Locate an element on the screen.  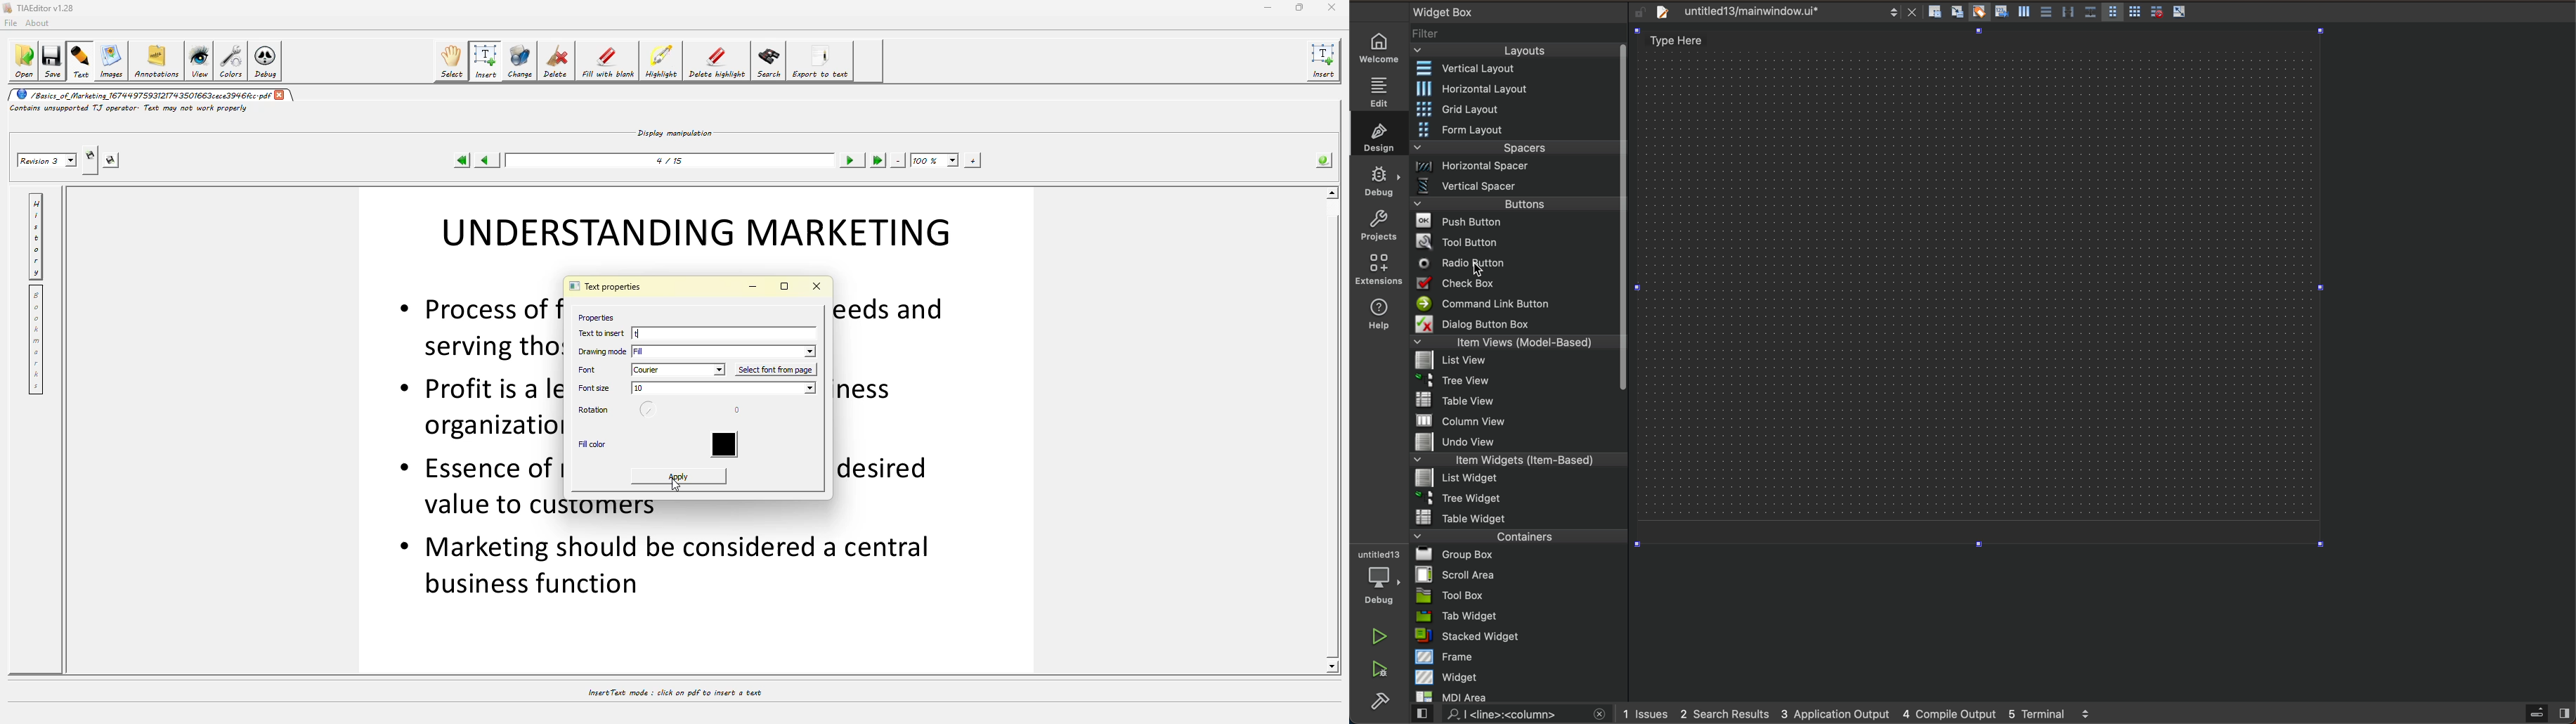
revision 3 is located at coordinates (46, 162).